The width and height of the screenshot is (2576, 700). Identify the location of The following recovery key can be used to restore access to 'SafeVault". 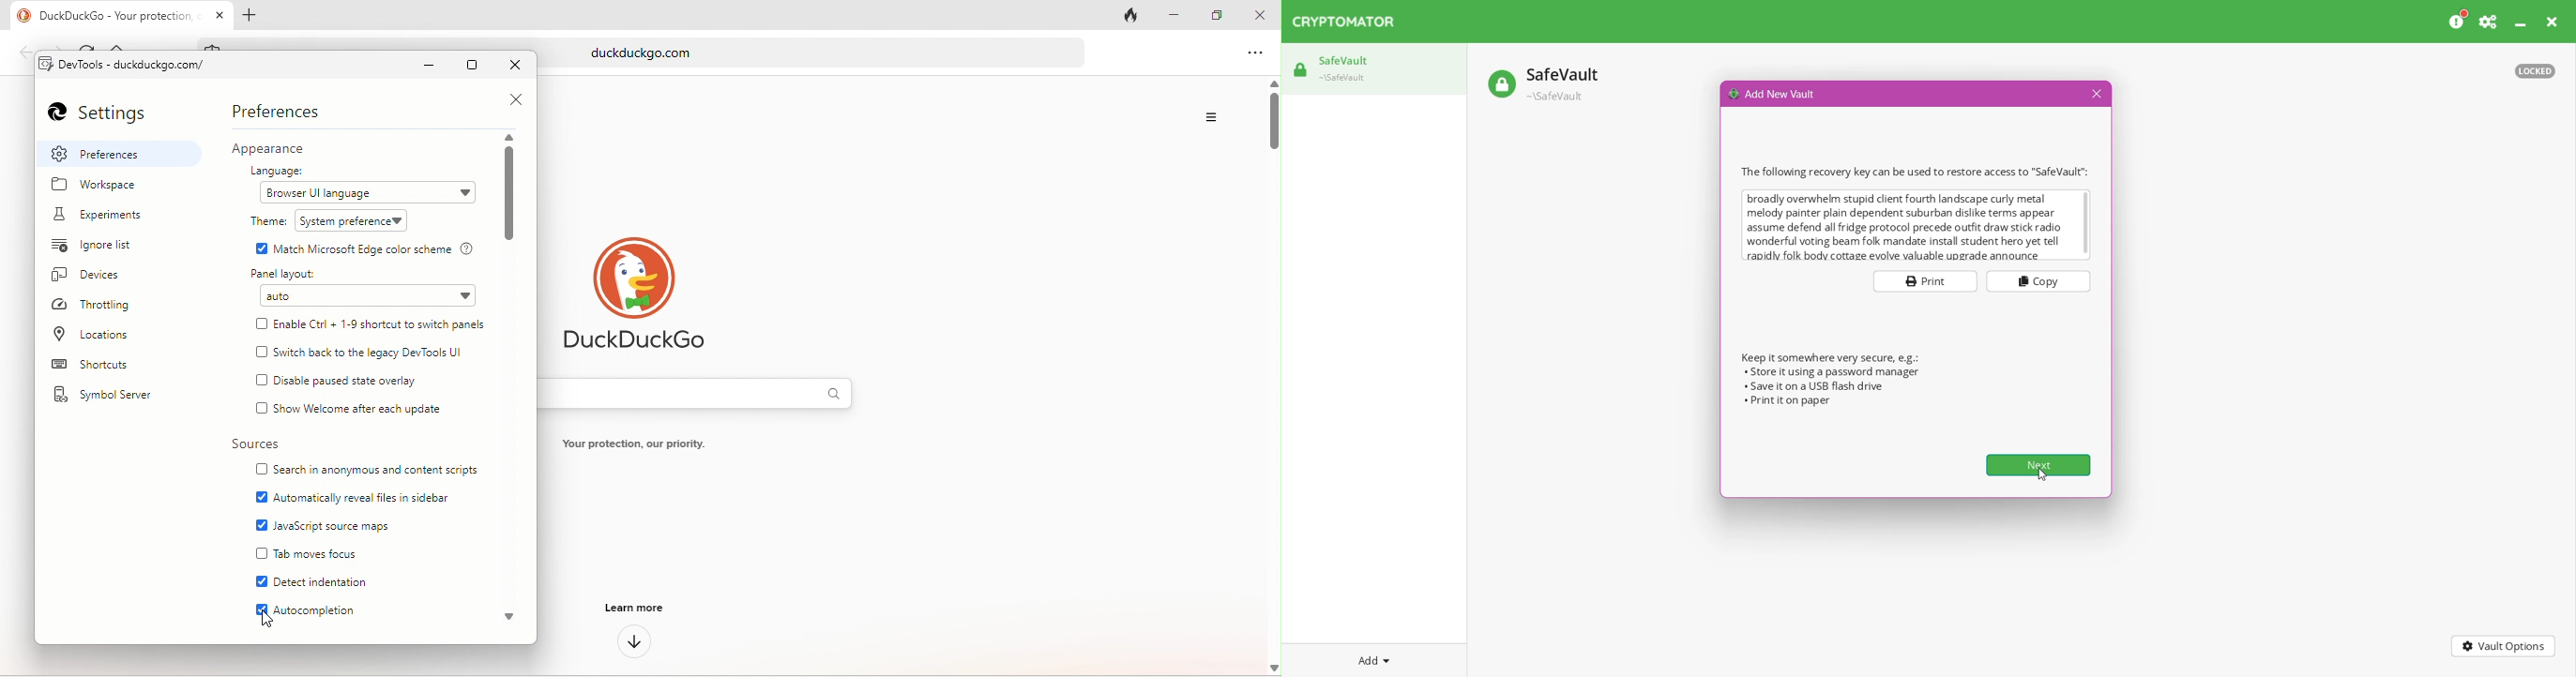
(1912, 170).